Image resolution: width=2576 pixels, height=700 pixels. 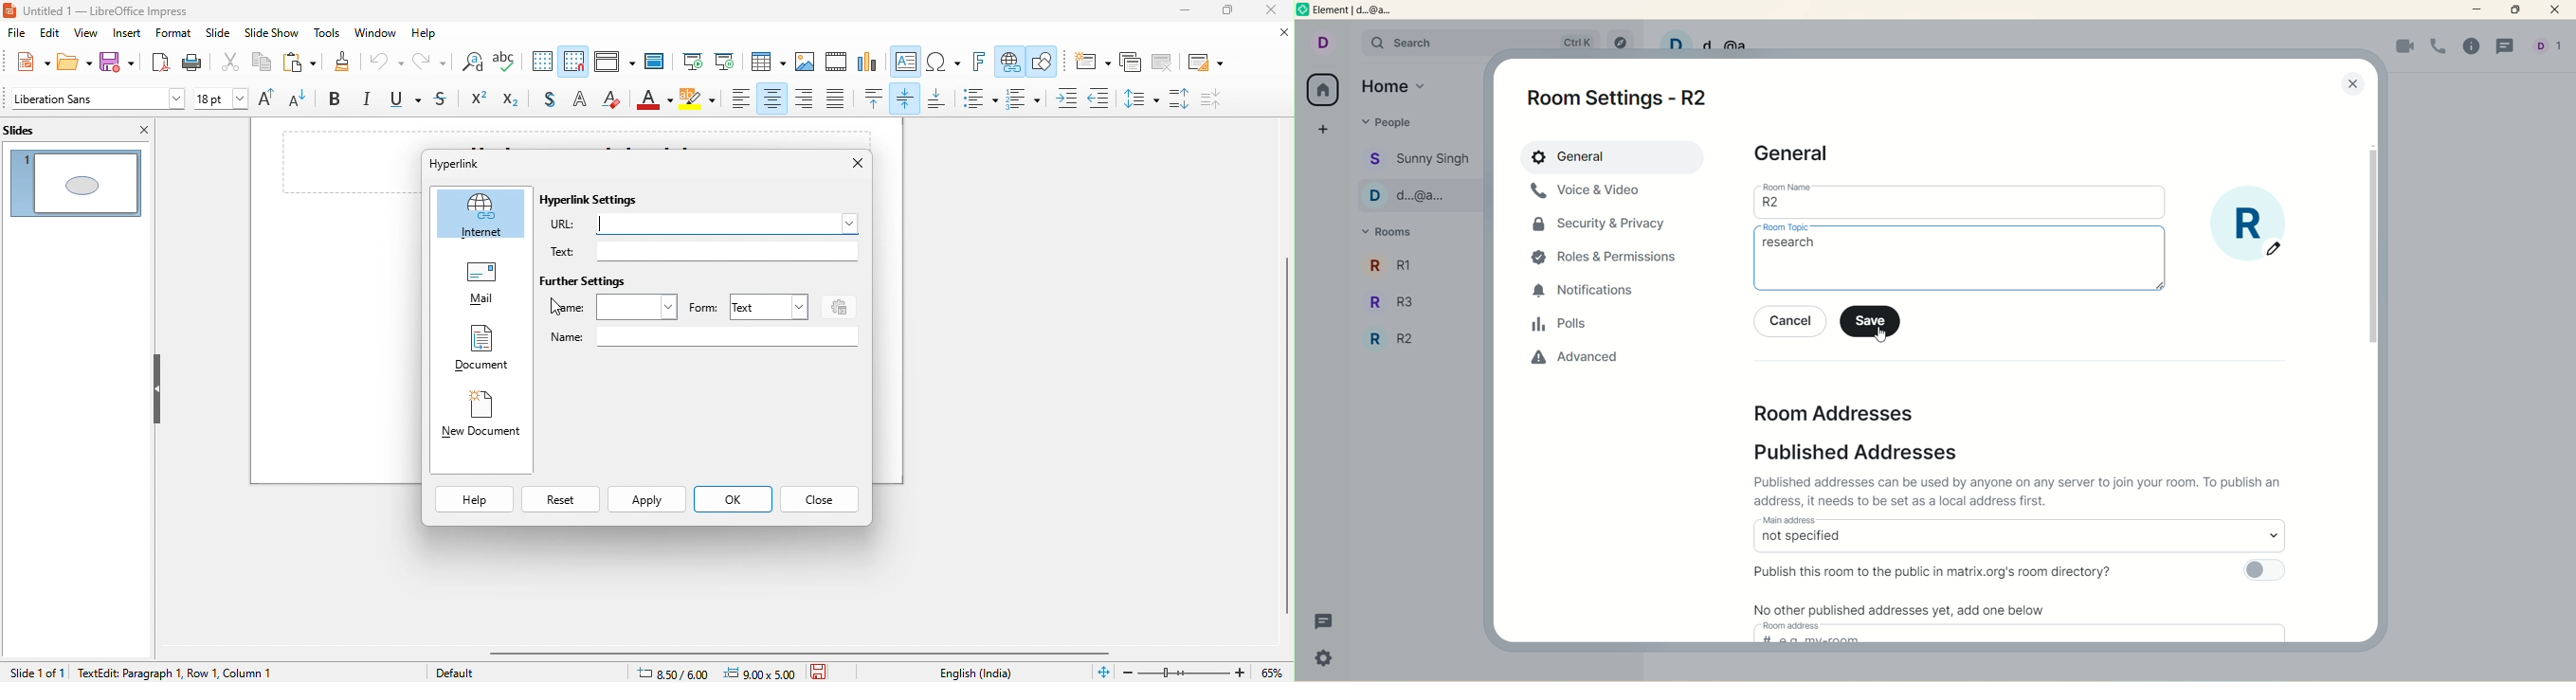 What do you see at coordinates (36, 672) in the screenshot?
I see `slide 1 of 1` at bounding box center [36, 672].